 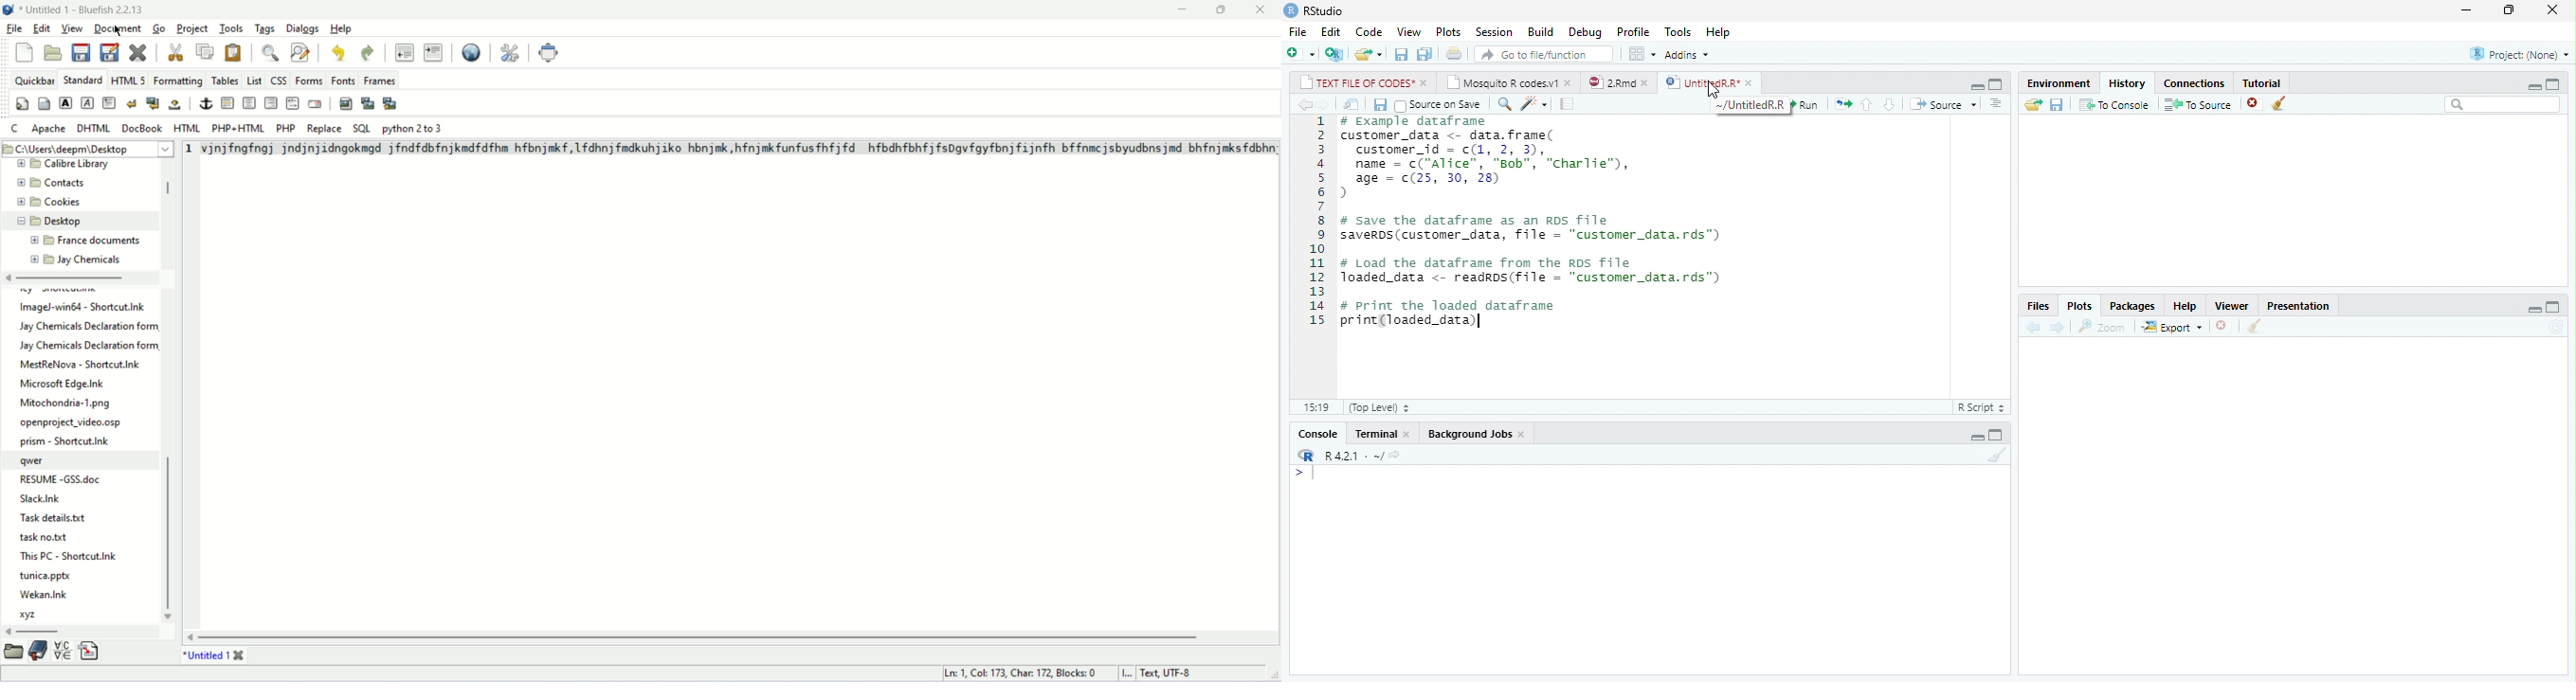 What do you see at coordinates (1306, 105) in the screenshot?
I see `back` at bounding box center [1306, 105].